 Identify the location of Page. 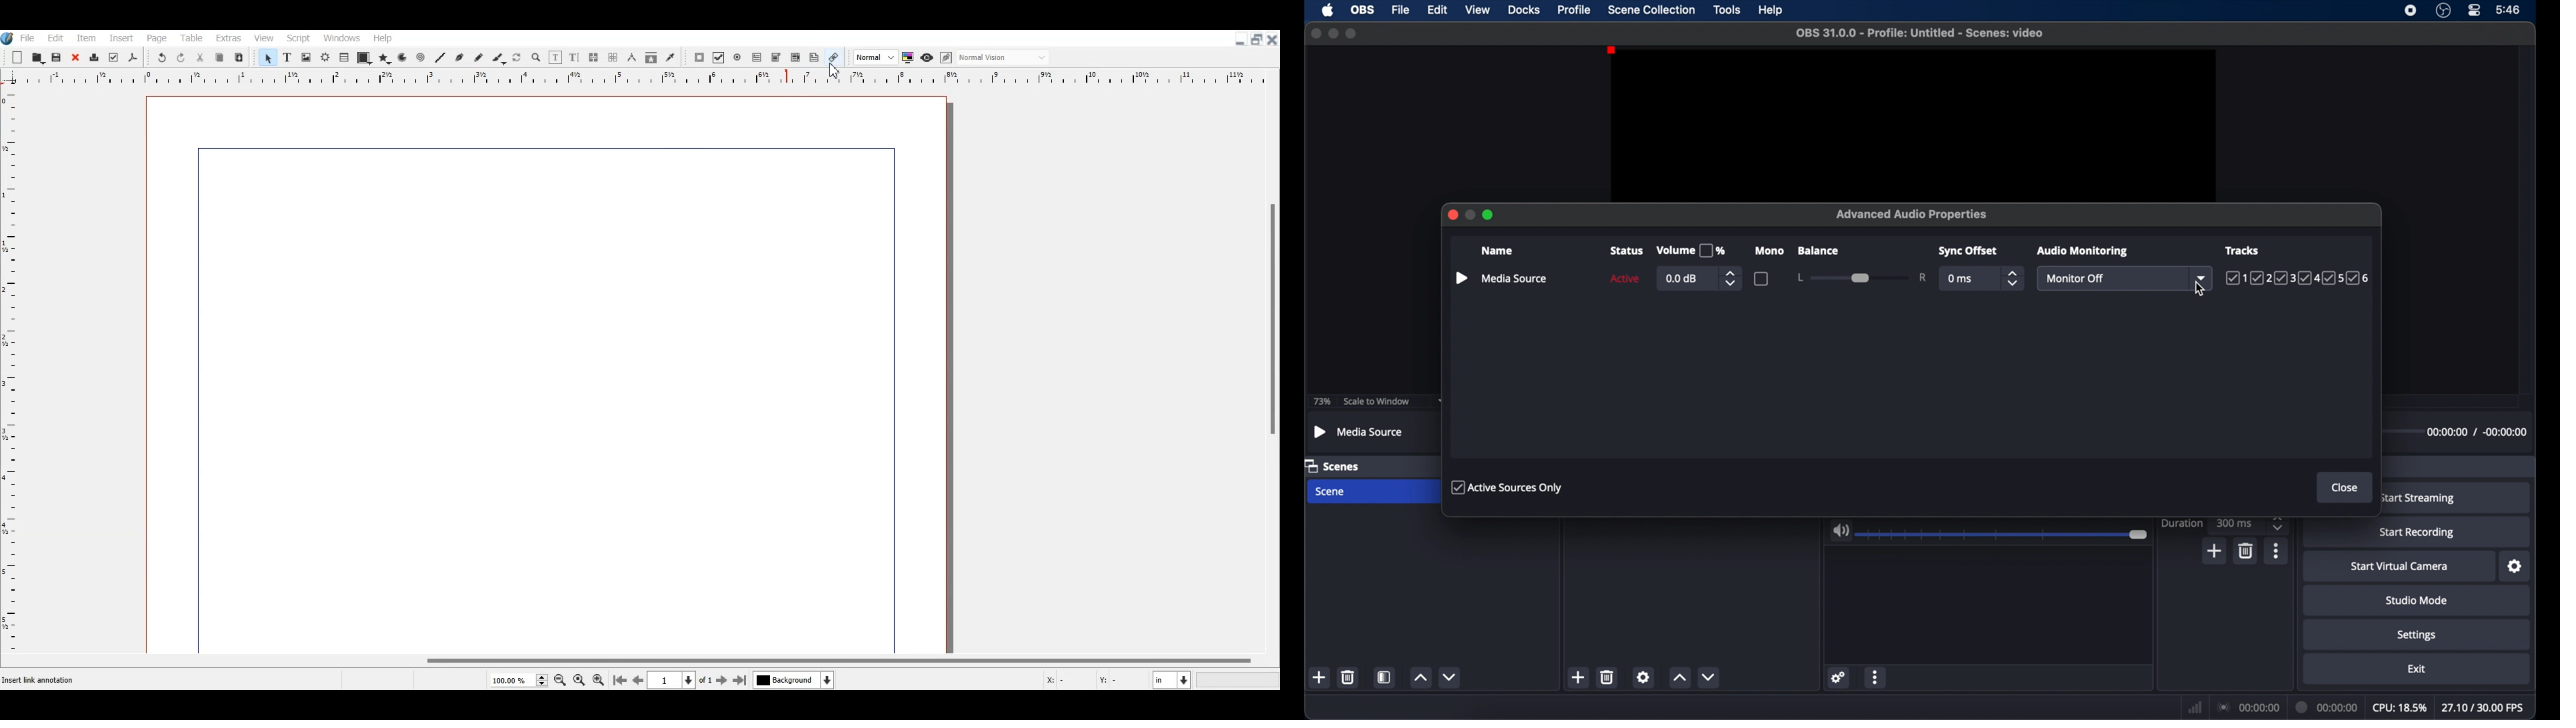
(157, 38).